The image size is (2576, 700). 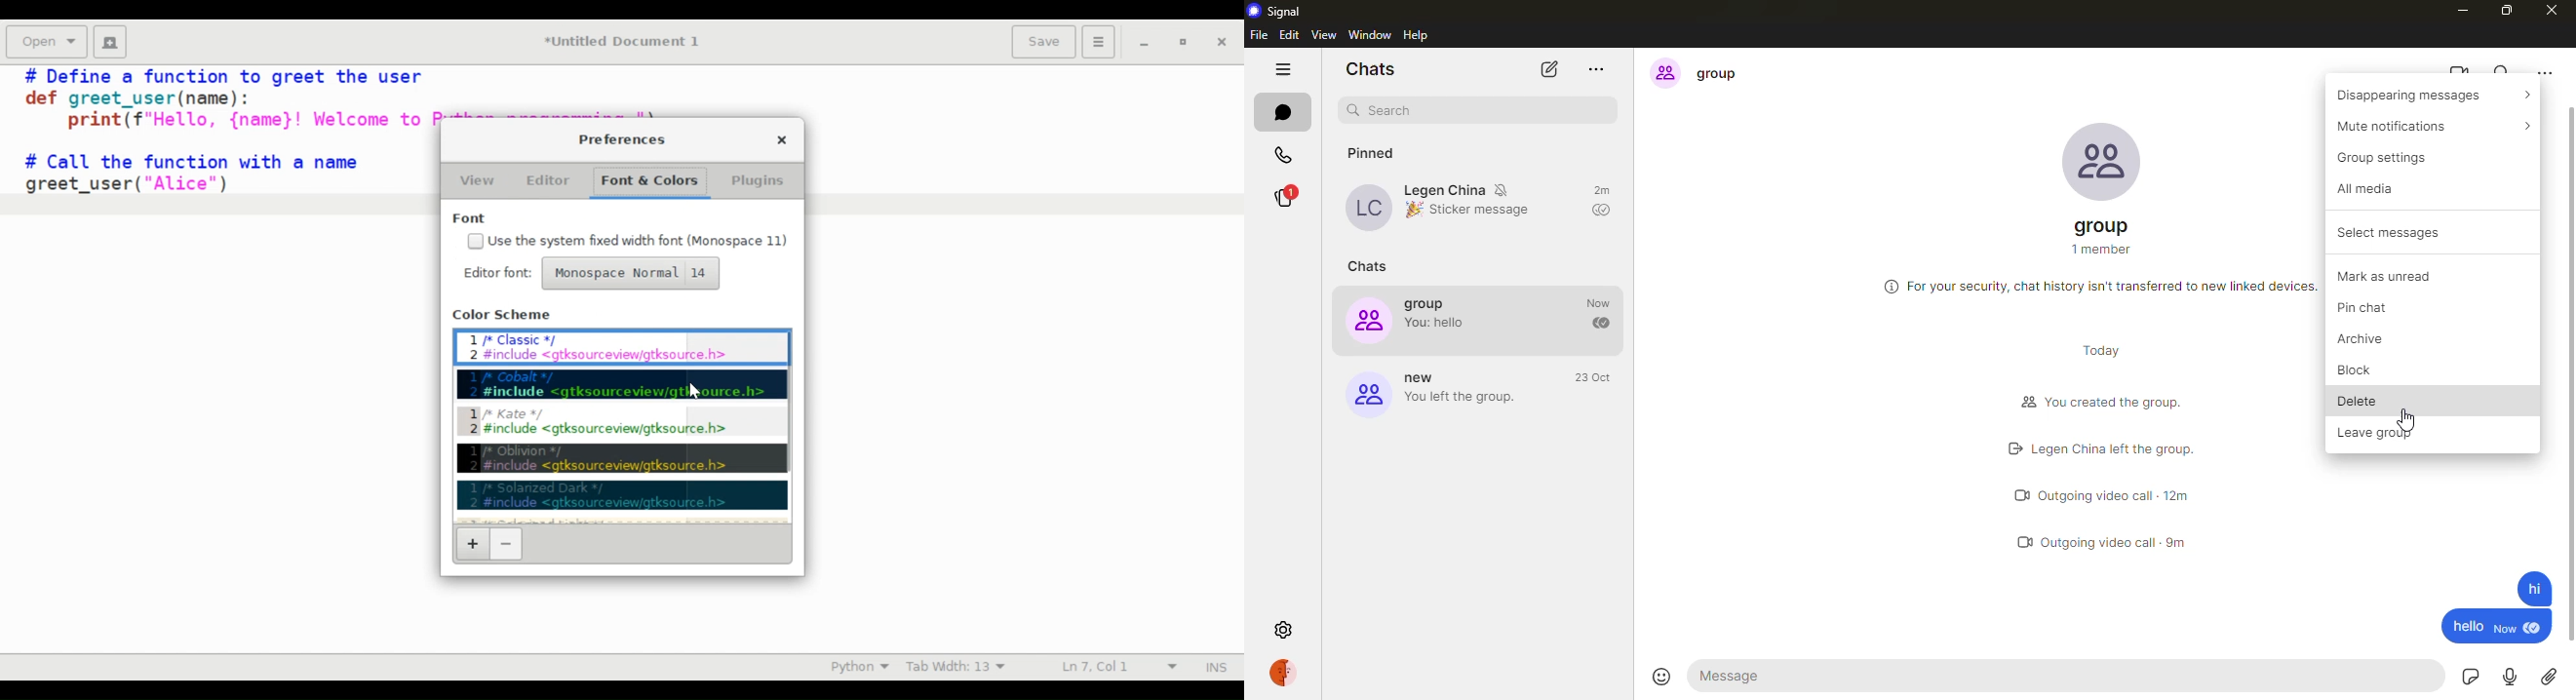 I want to click on message, so click(x=1743, y=677).